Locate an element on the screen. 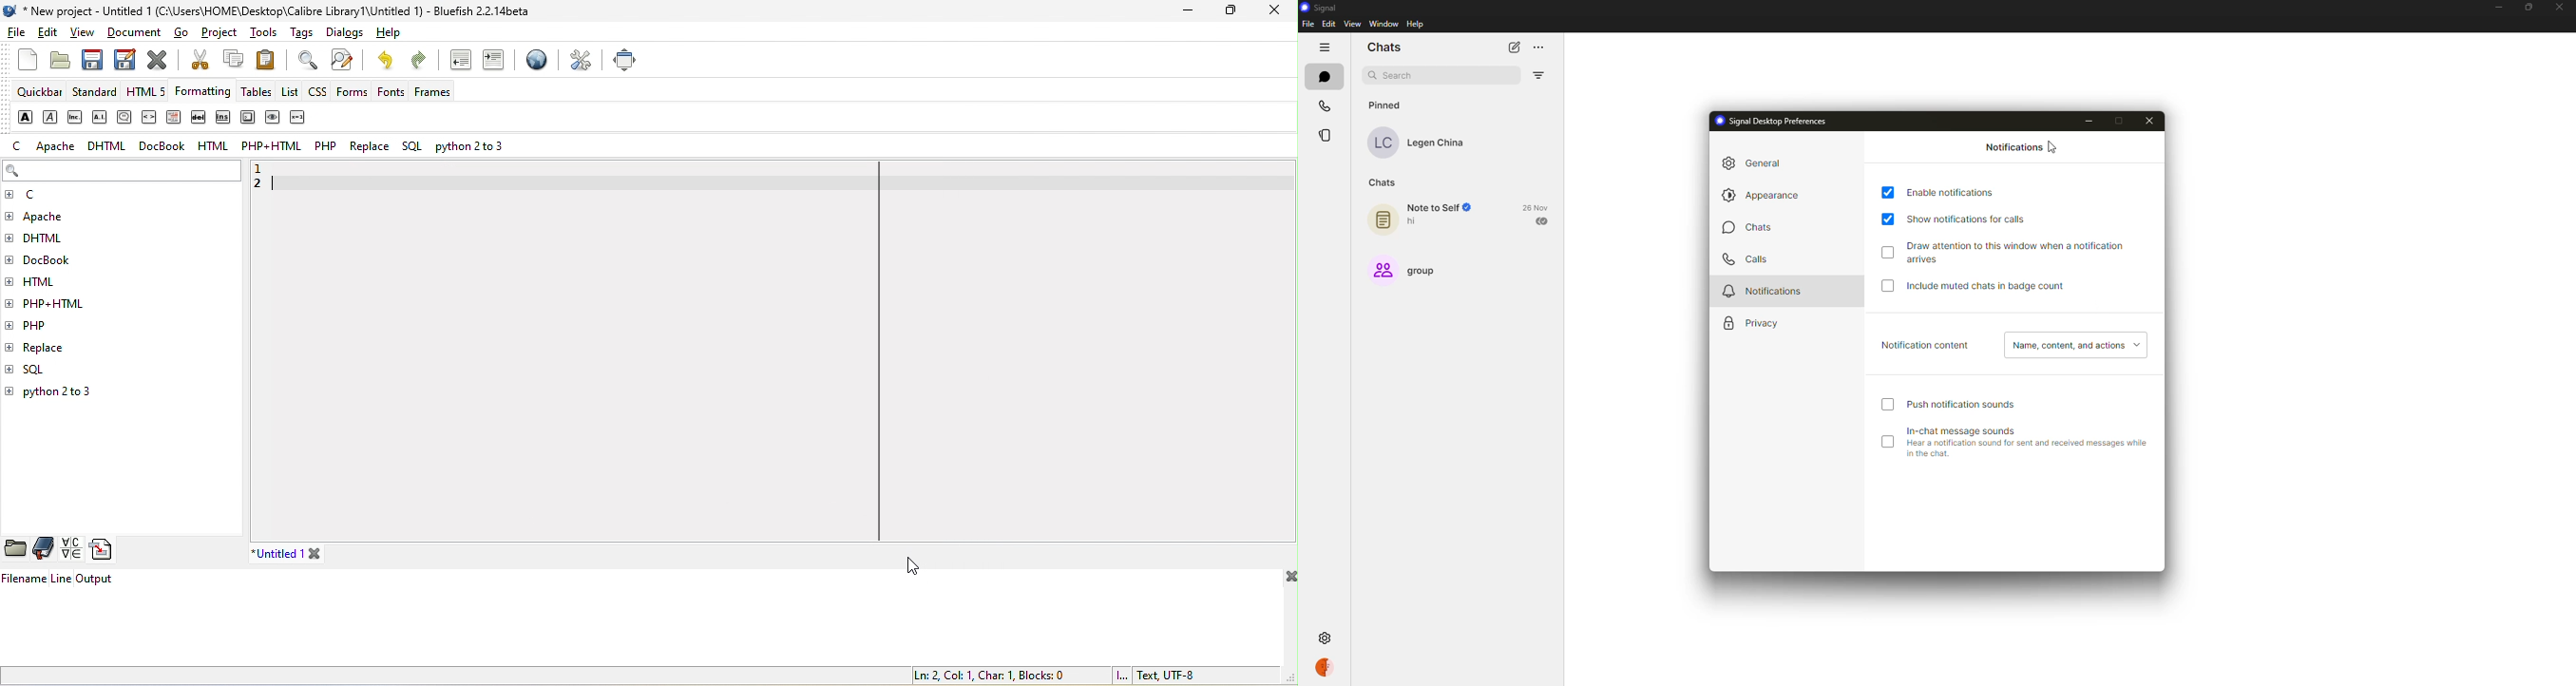  document is located at coordinates (137, 31).